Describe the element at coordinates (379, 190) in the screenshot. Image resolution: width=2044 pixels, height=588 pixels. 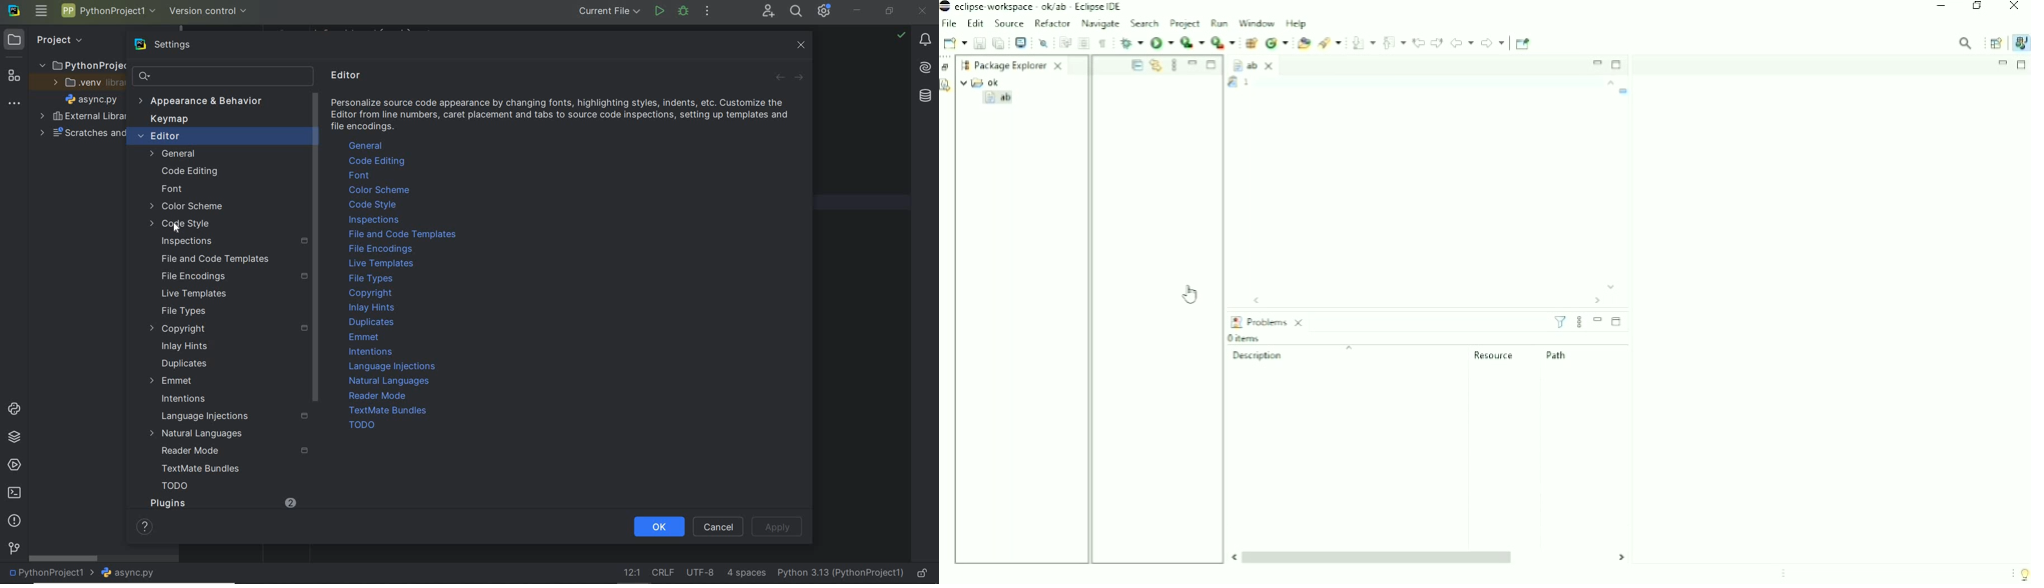
I see `color scheme` at that location.